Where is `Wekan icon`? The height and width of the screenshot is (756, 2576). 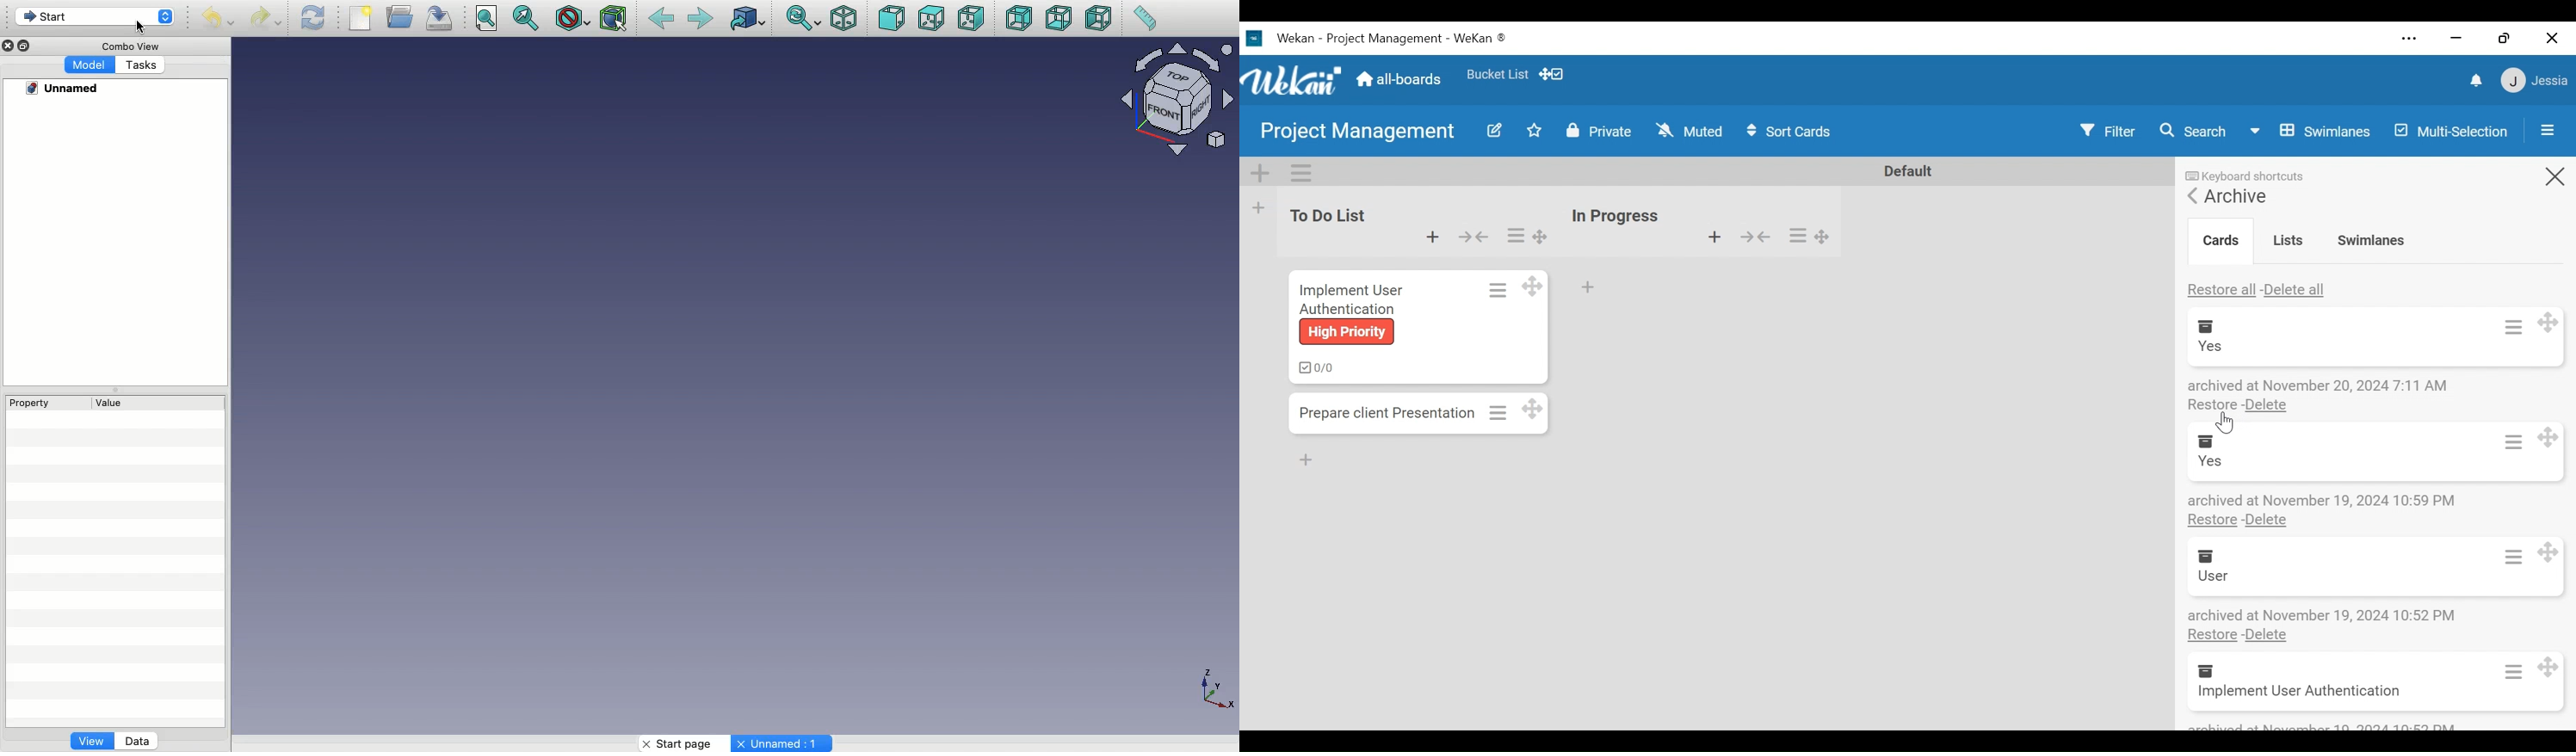 Wekan icon is located at coordinates (1257, 38).